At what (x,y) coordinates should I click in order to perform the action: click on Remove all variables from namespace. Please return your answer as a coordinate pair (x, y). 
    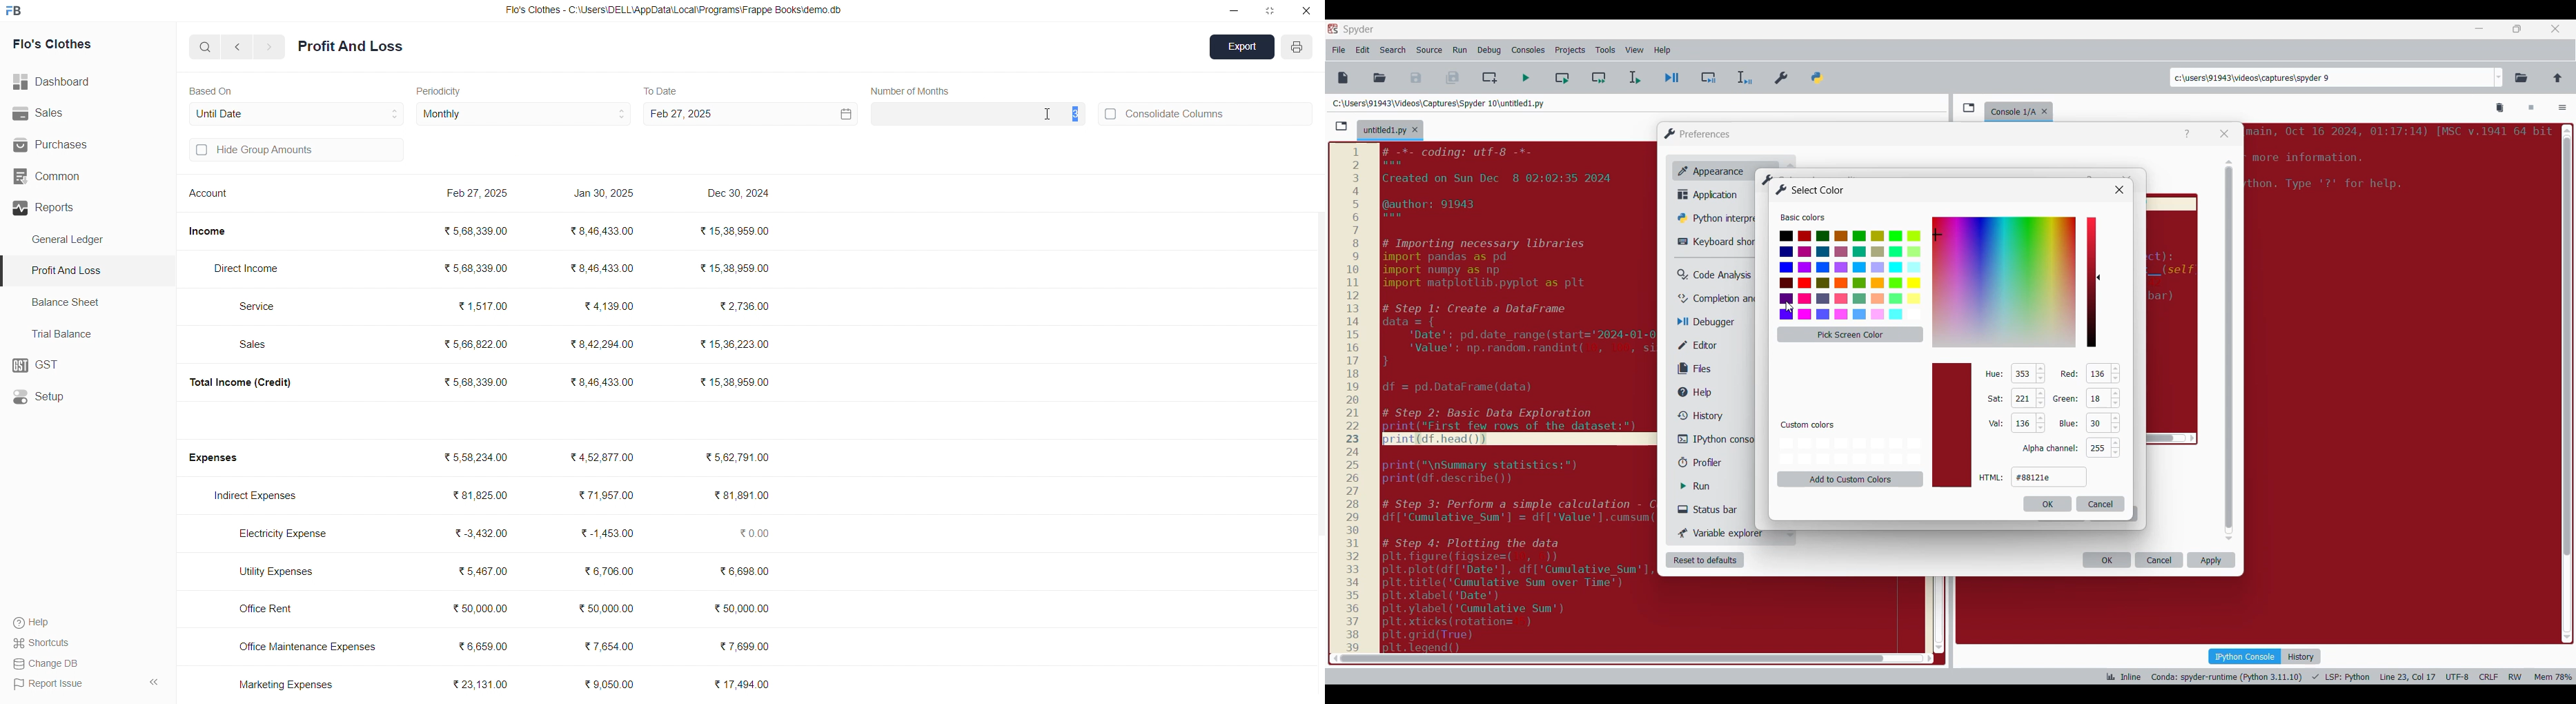
    Looking at the image, I should click on (2501, 108).